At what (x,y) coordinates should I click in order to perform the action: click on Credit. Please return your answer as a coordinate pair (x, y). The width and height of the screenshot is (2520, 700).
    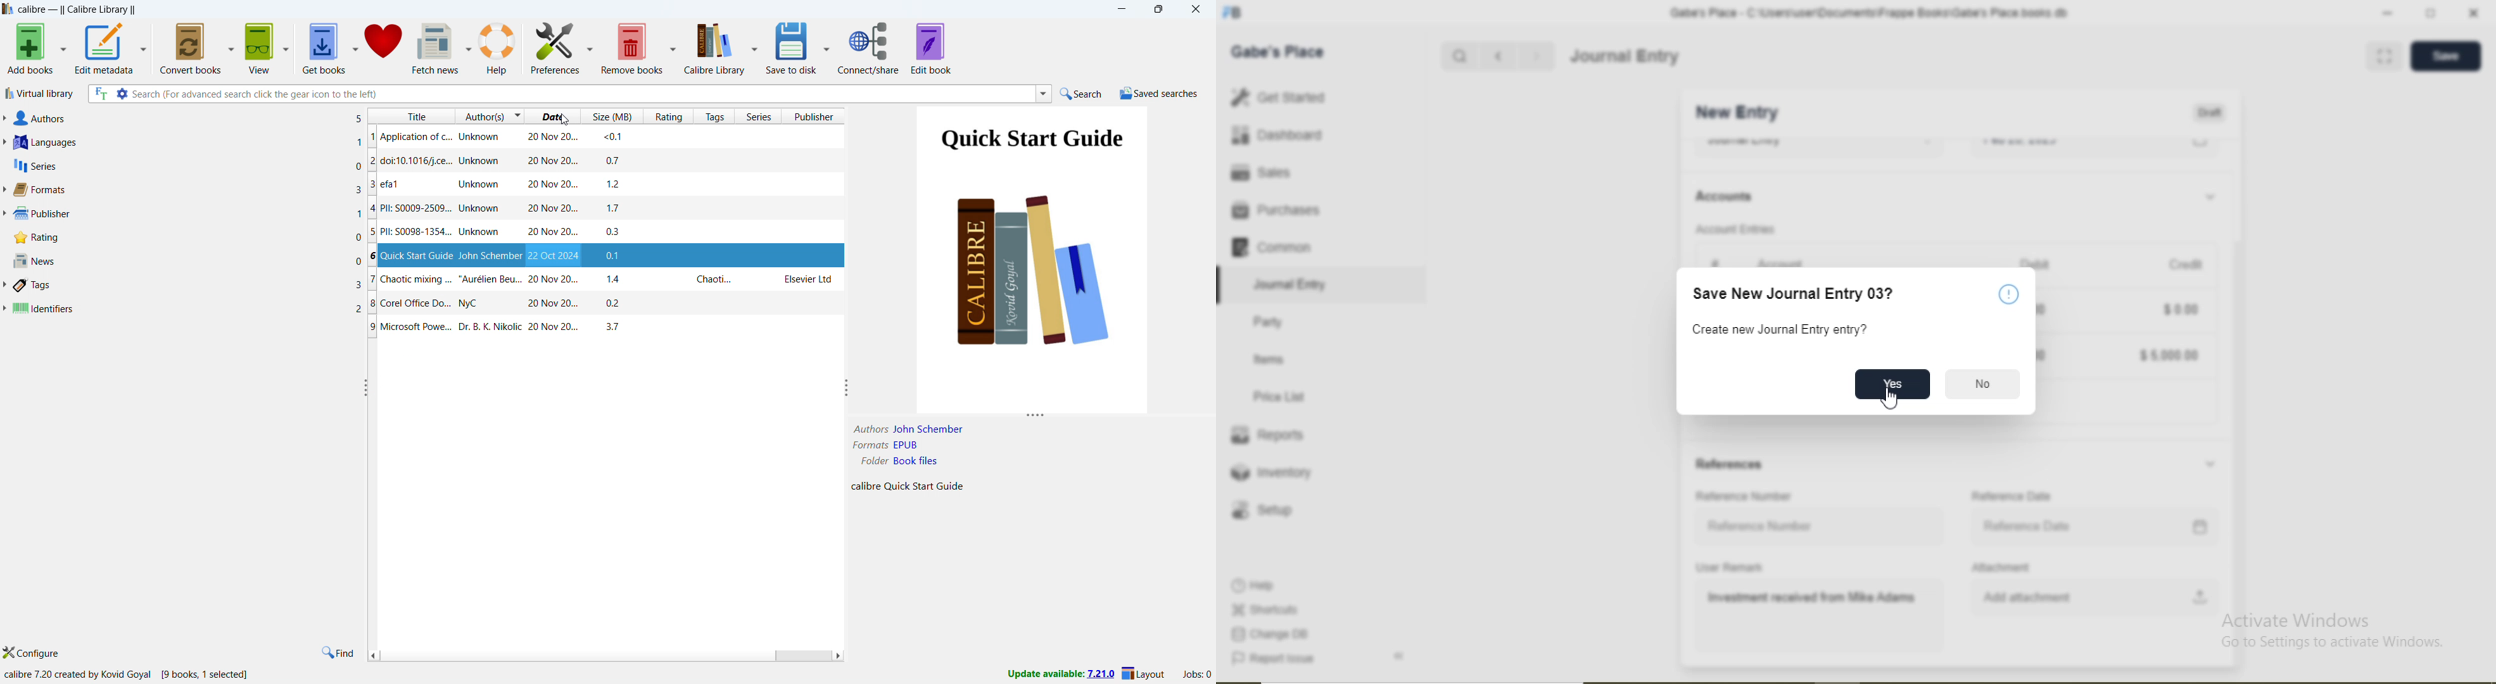
    Looking at the image, I should click on (2187, 266).